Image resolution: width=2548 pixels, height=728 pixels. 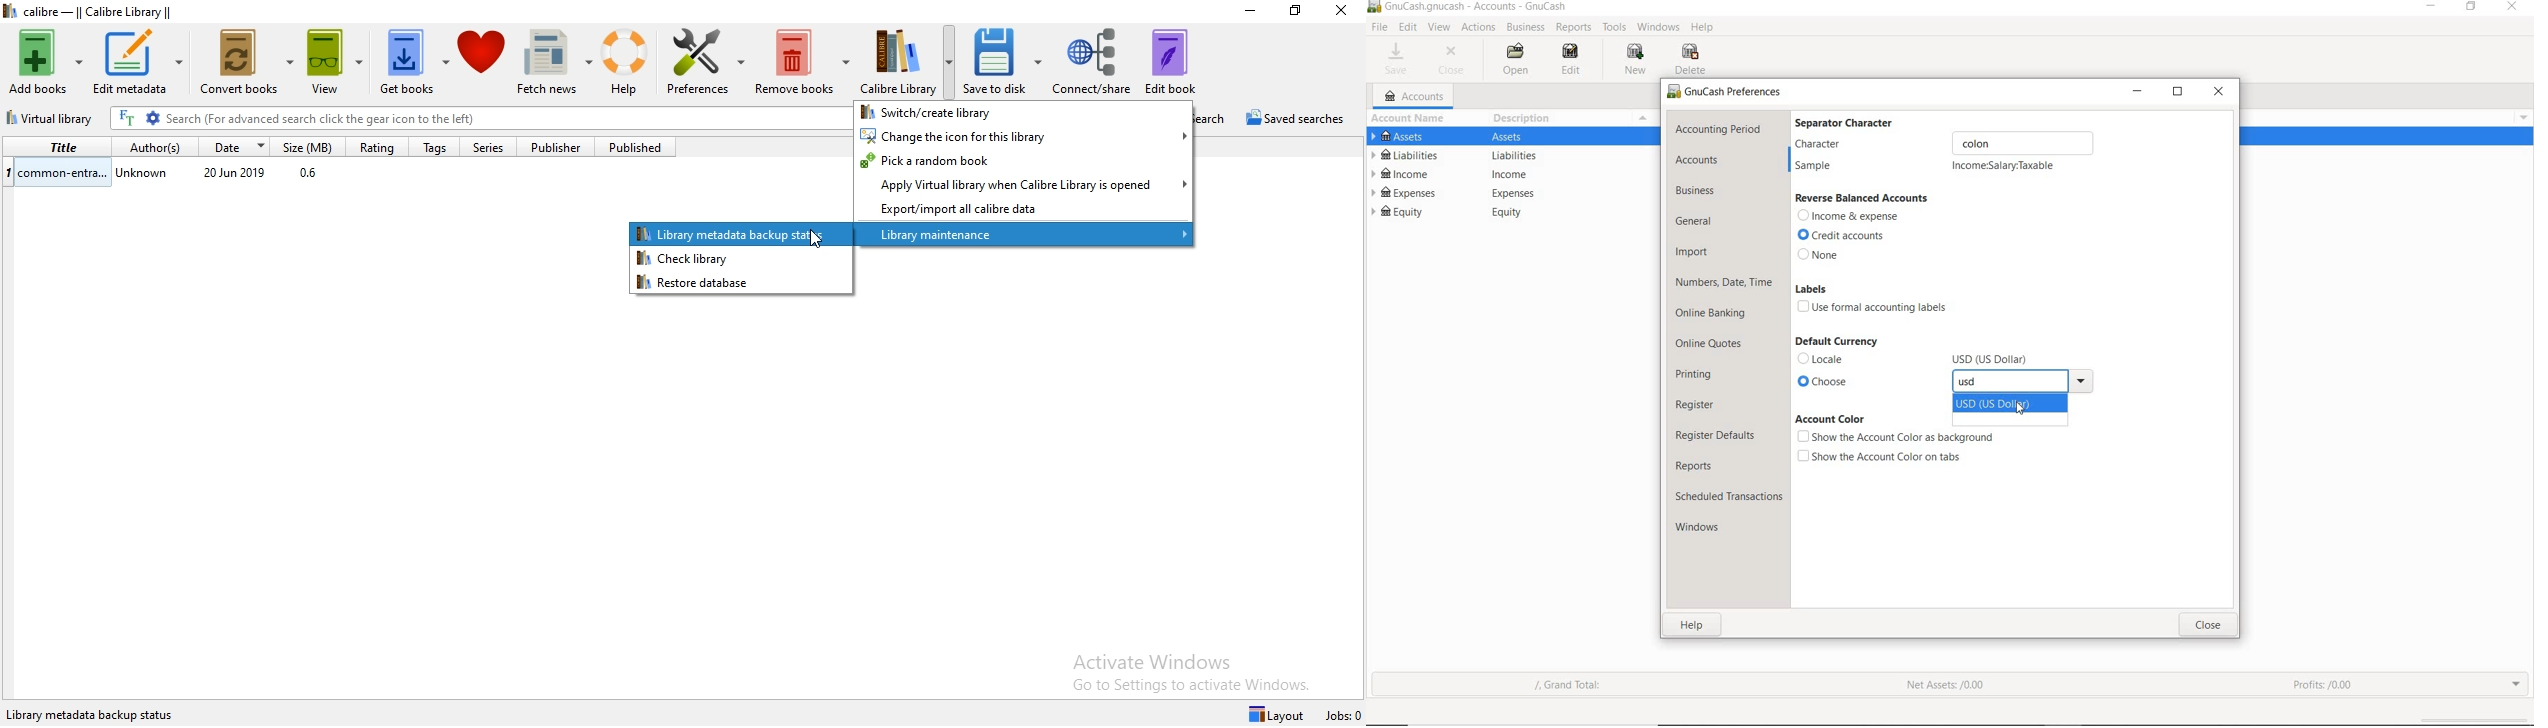 I want to click on windows, so click(x=1708, y=529).